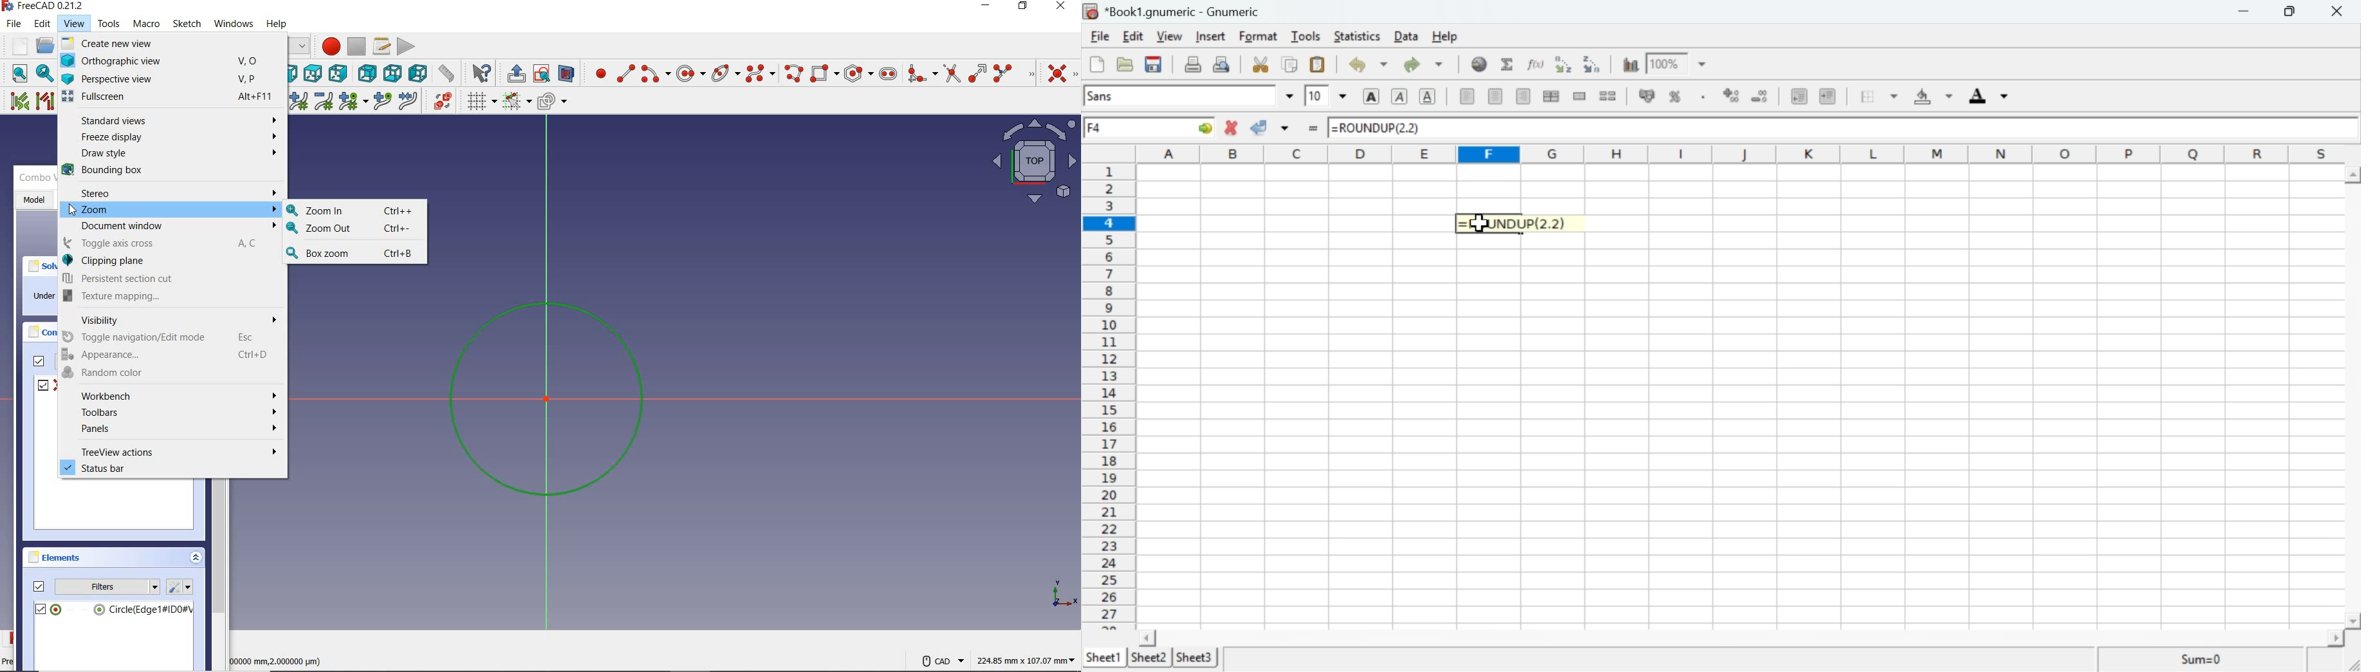 This screenshot has width=2380, height=672. Describe the element at coordinates (357, 46) in the screenshot. I see `stop macro recording` at that location.